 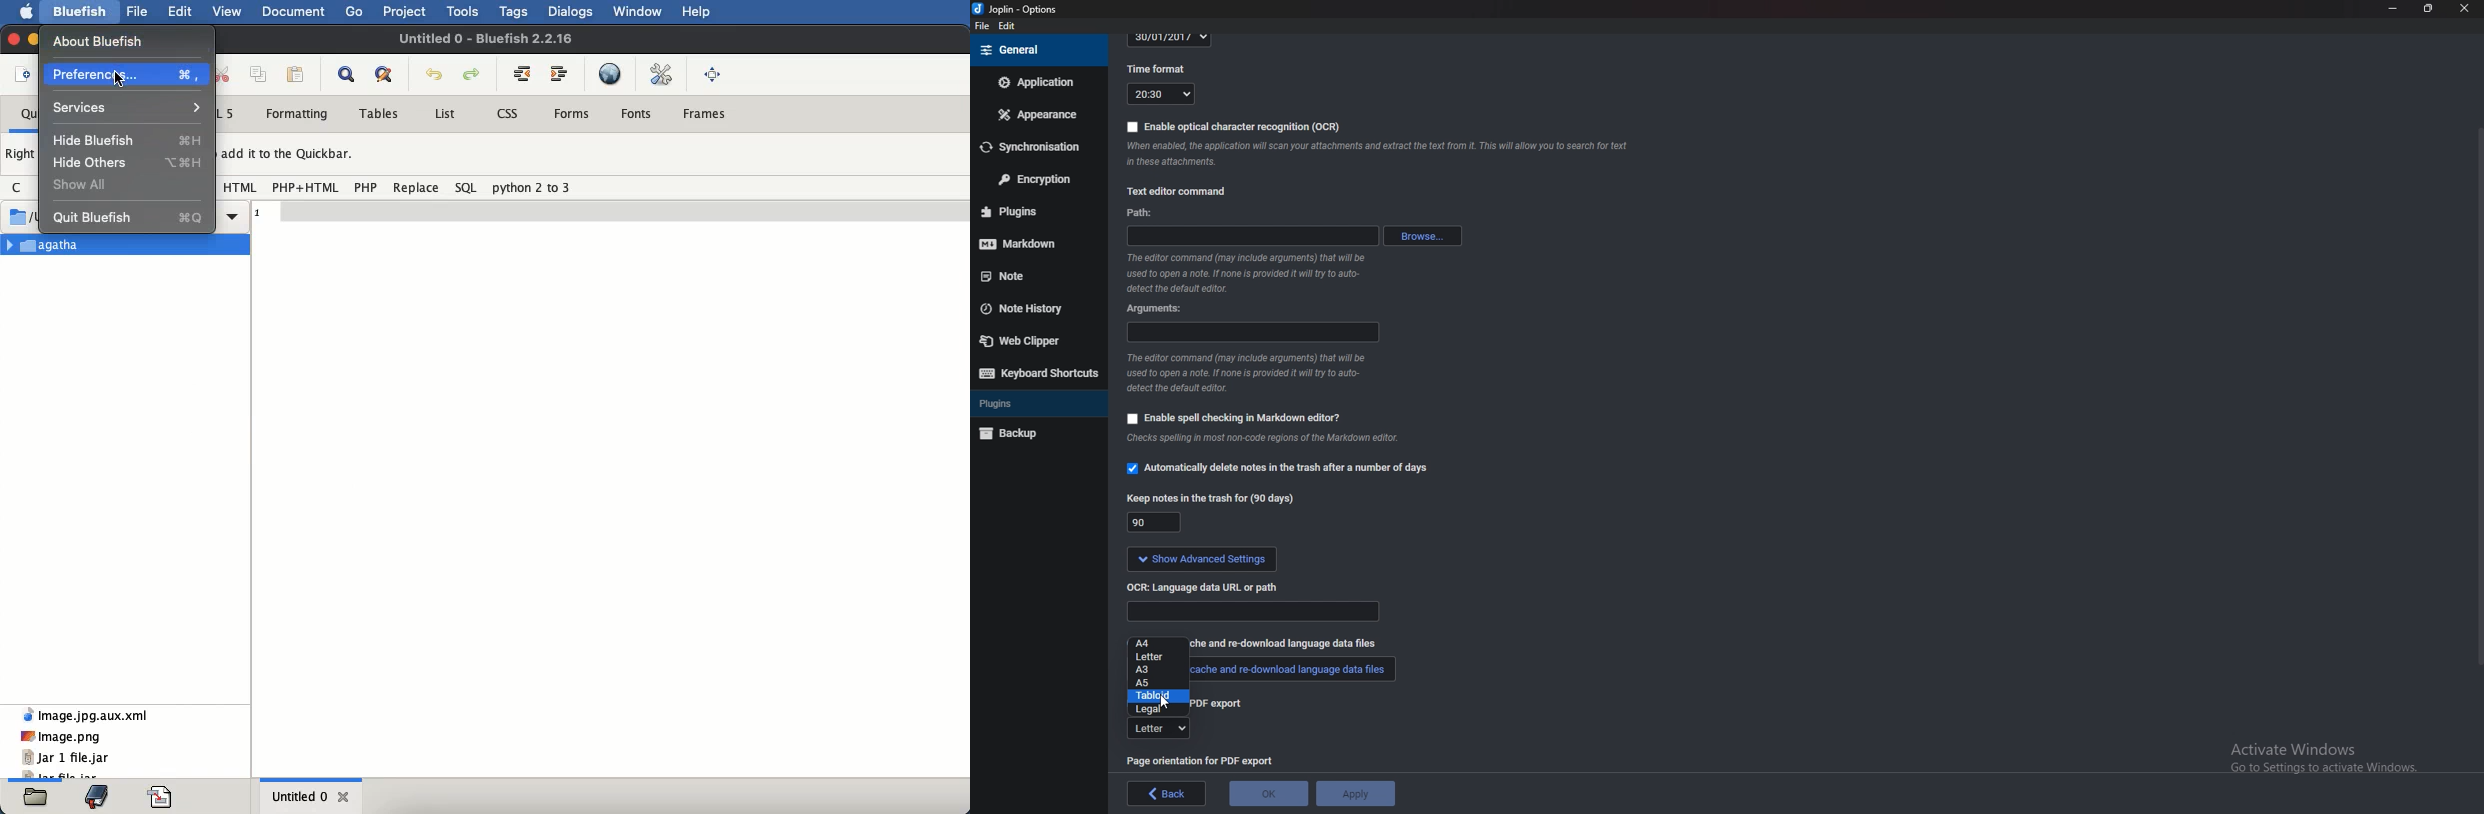 What do you see at coordinates (1035, 115) in the screenshot?
I see `Appearance` at bounding box center [1035, 115].